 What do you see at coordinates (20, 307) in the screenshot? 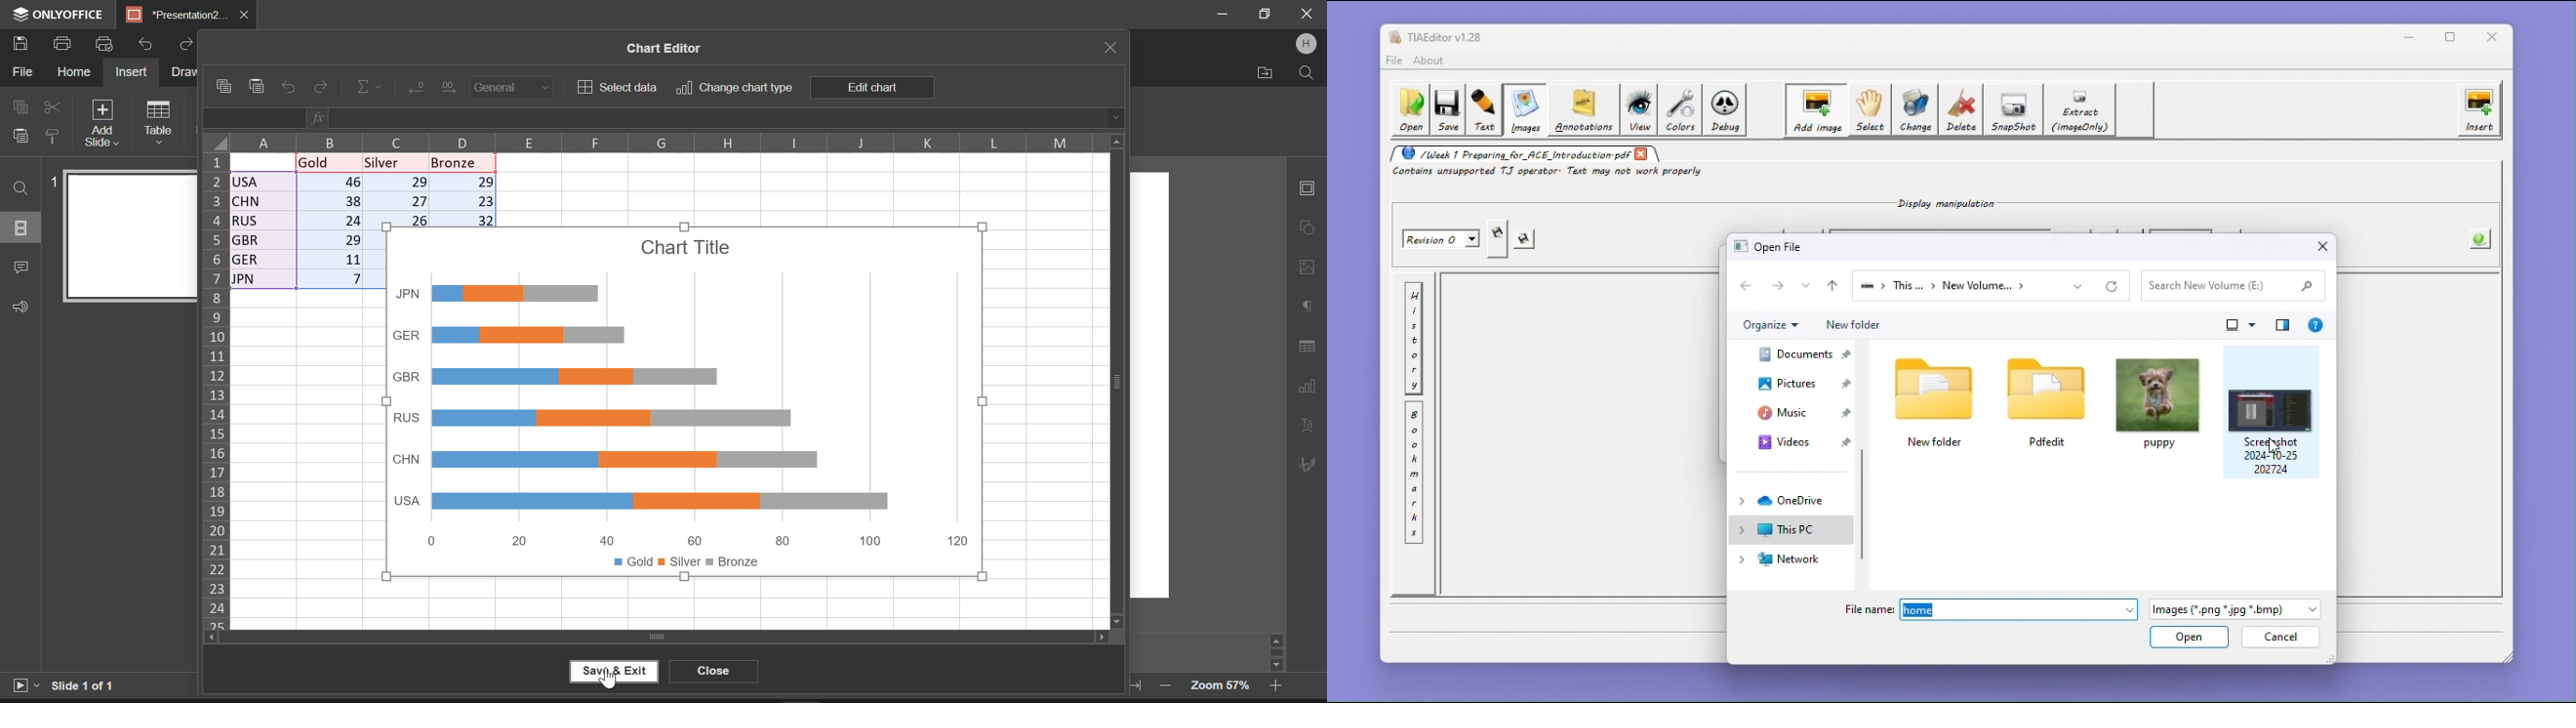
I see `Feedback & Support` at bounding box center [20, 307].